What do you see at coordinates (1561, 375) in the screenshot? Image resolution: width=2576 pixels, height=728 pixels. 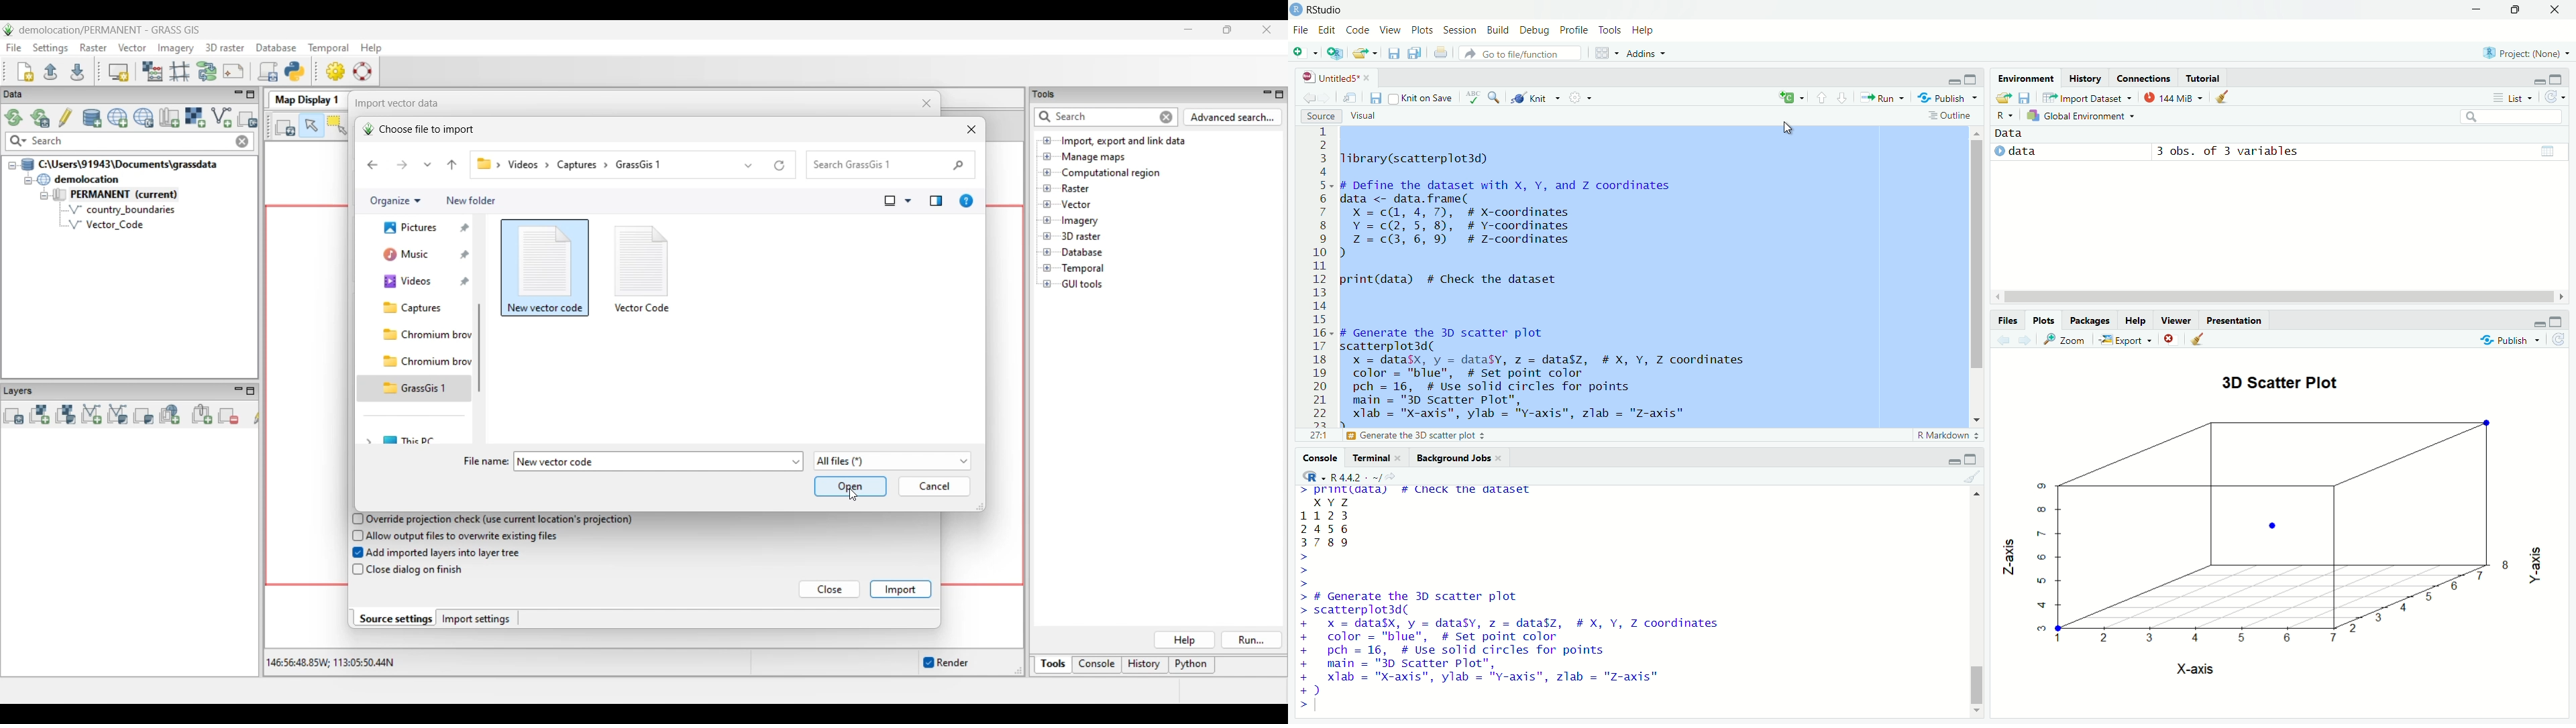 I see `# Generate the 3D scatter plotscatterplot3d(x = datasx, y = dataSy, z = data$z, # X, Y, Z coordinatescolor = "blue", # Set point colorpch = 16, # Use solid circles for pointsmain = "3D Scatter Plot",xlab = "X-axis", ylab = "Y-axis", zlab = "Z-axis"` at bounding box center [1561, 375].